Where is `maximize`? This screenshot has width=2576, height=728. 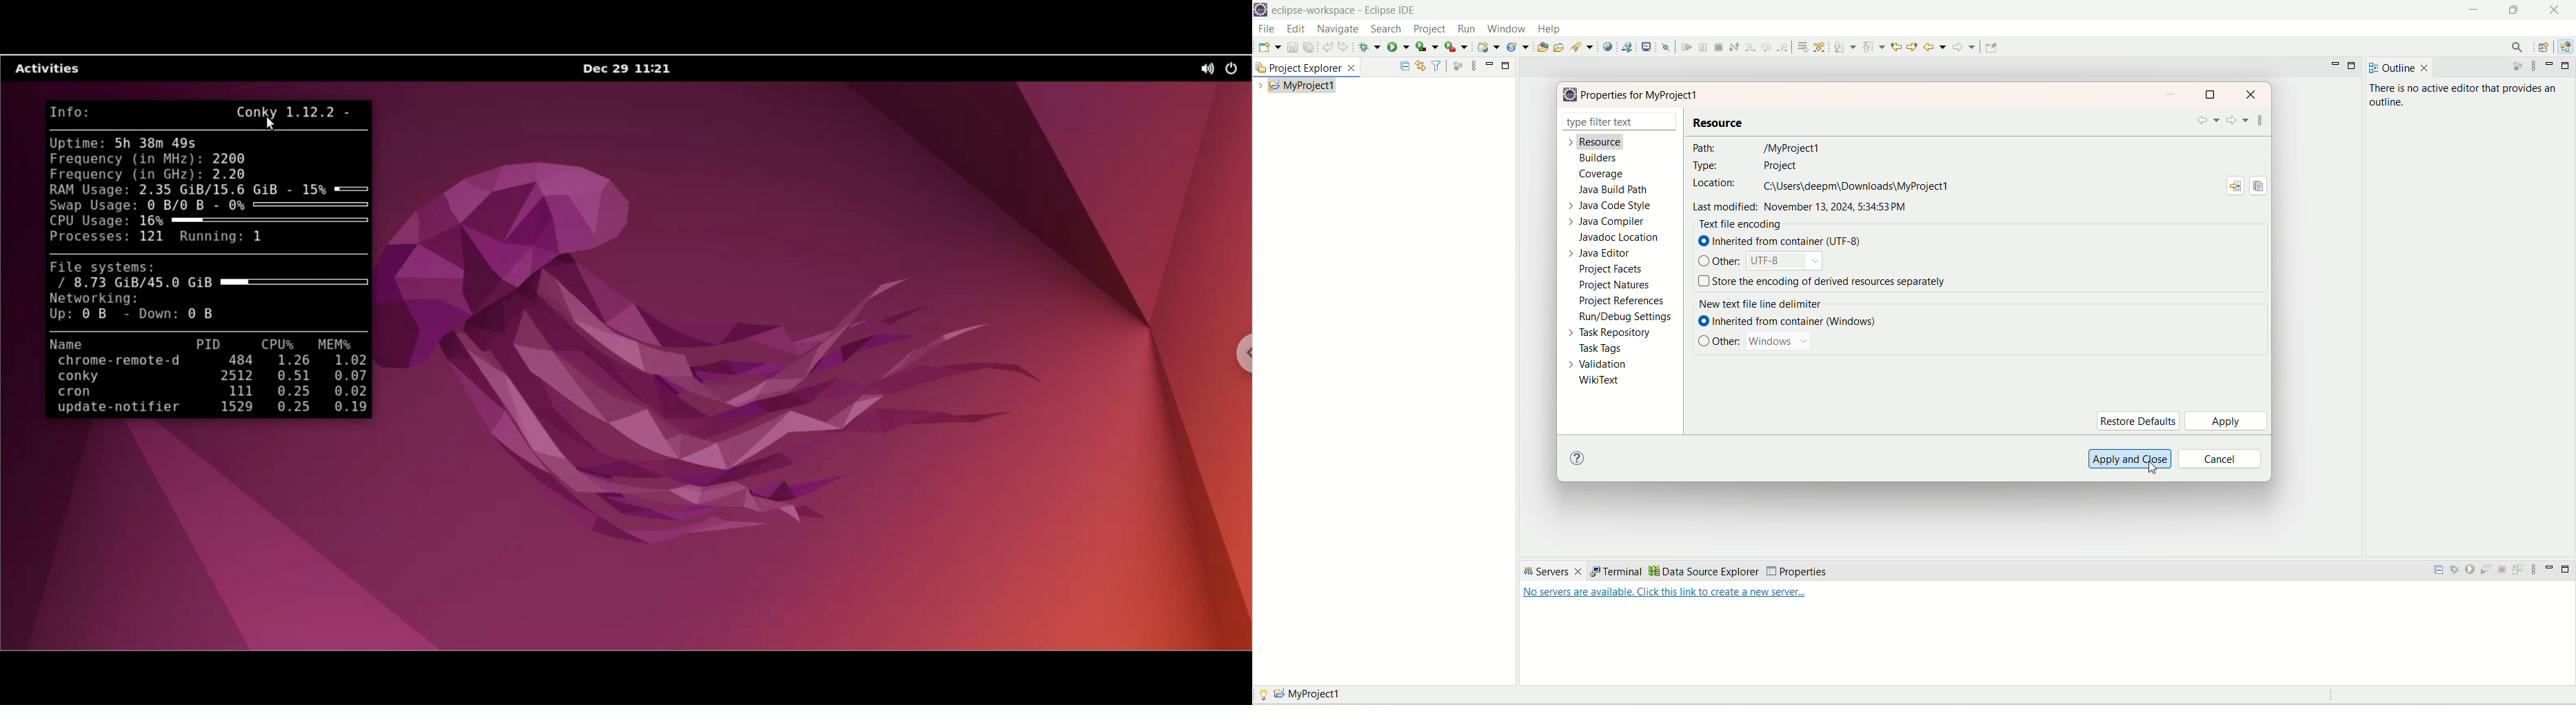 maximize is located at coordinates (2209, 95).